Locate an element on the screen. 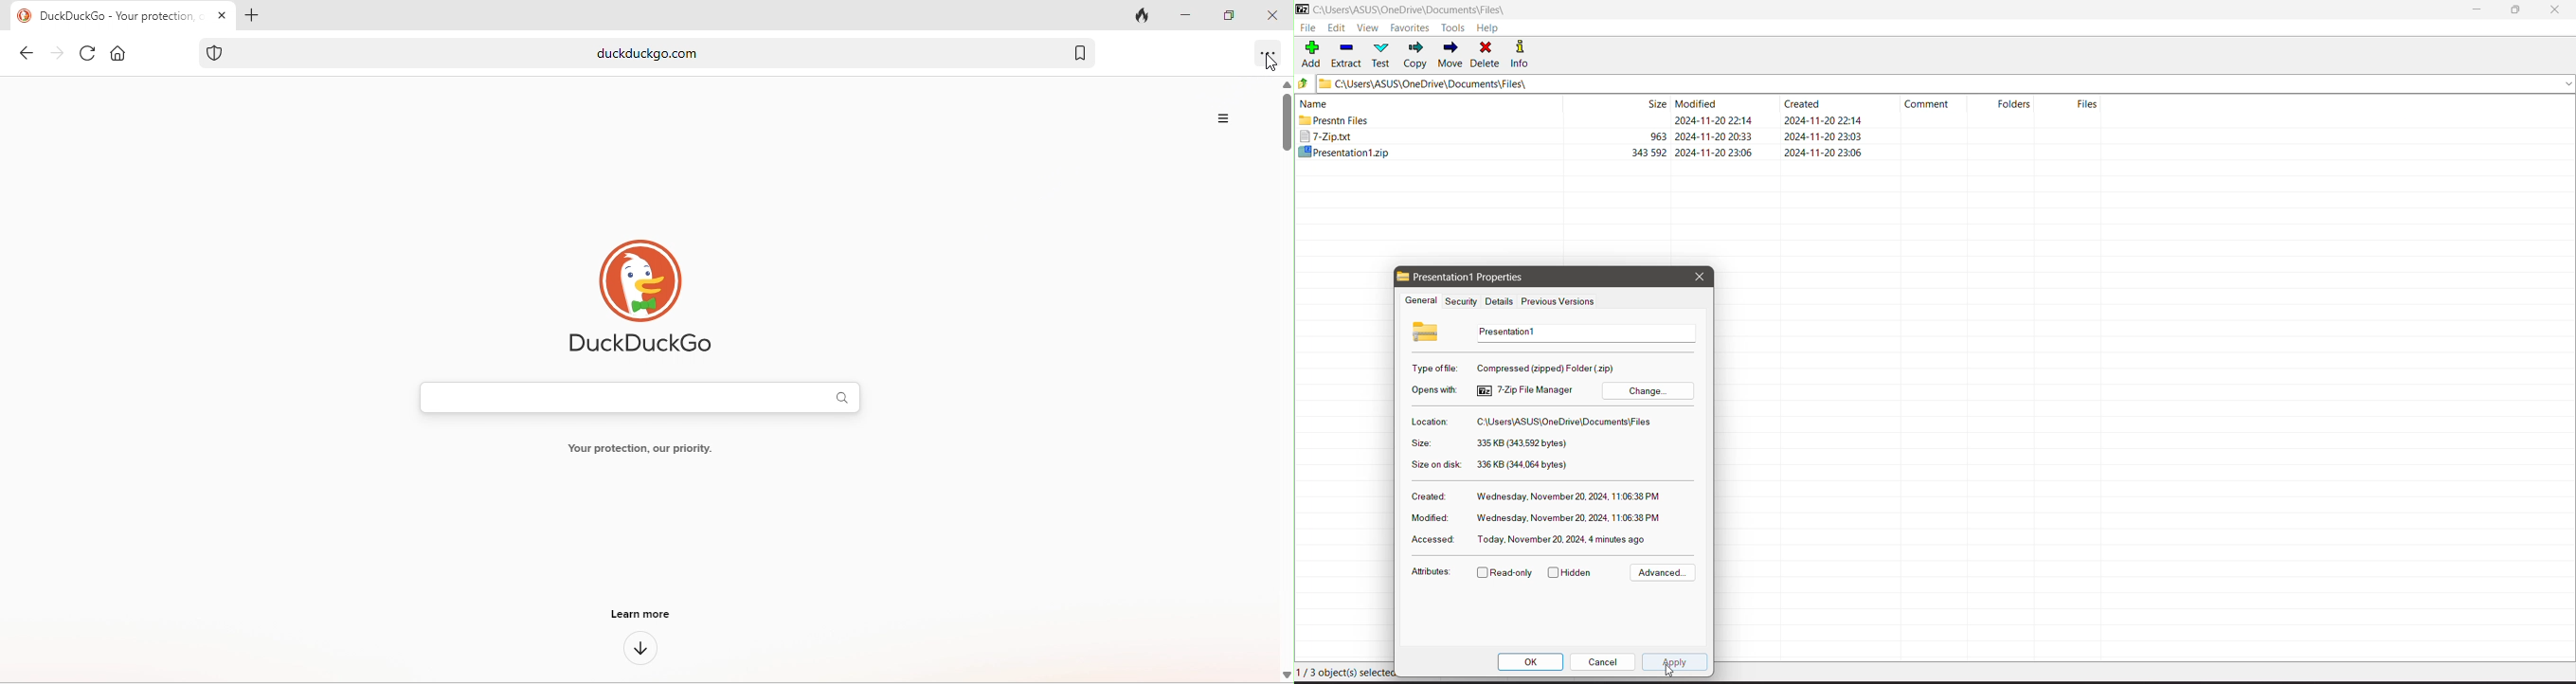  Selected File properties is located at coordinates (1480, 277).